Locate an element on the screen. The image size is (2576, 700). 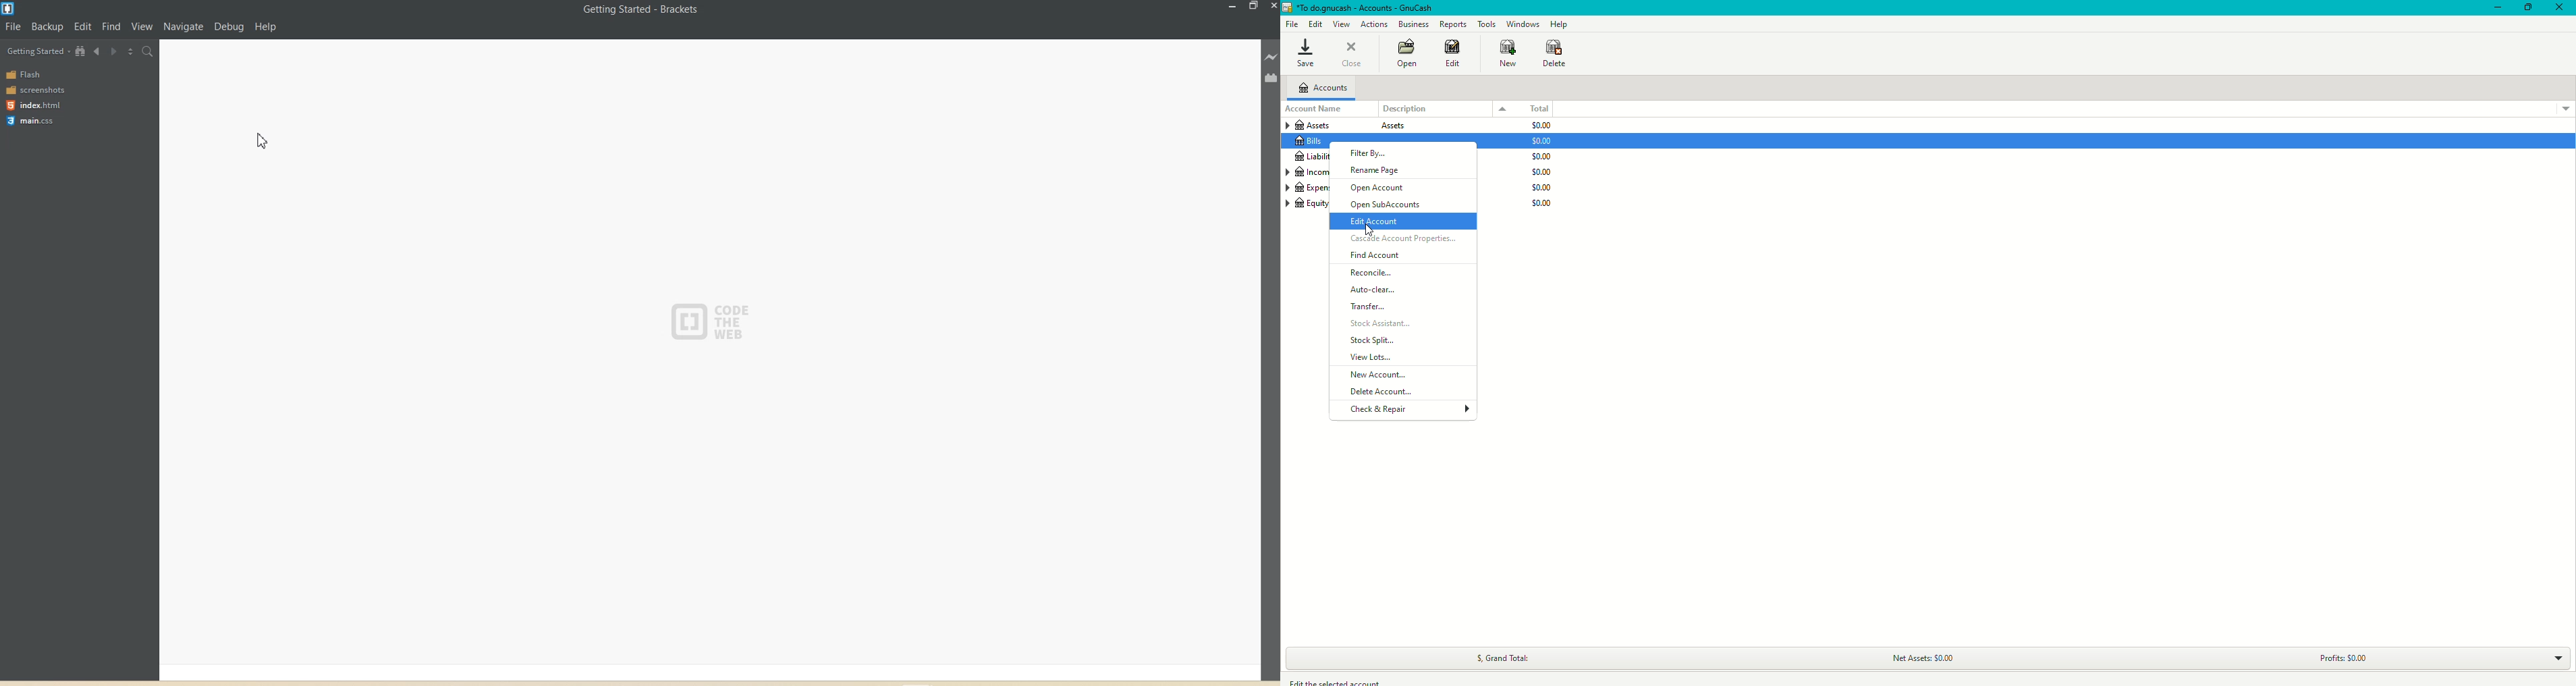
View Lots is located at coordinates (1371, 357).